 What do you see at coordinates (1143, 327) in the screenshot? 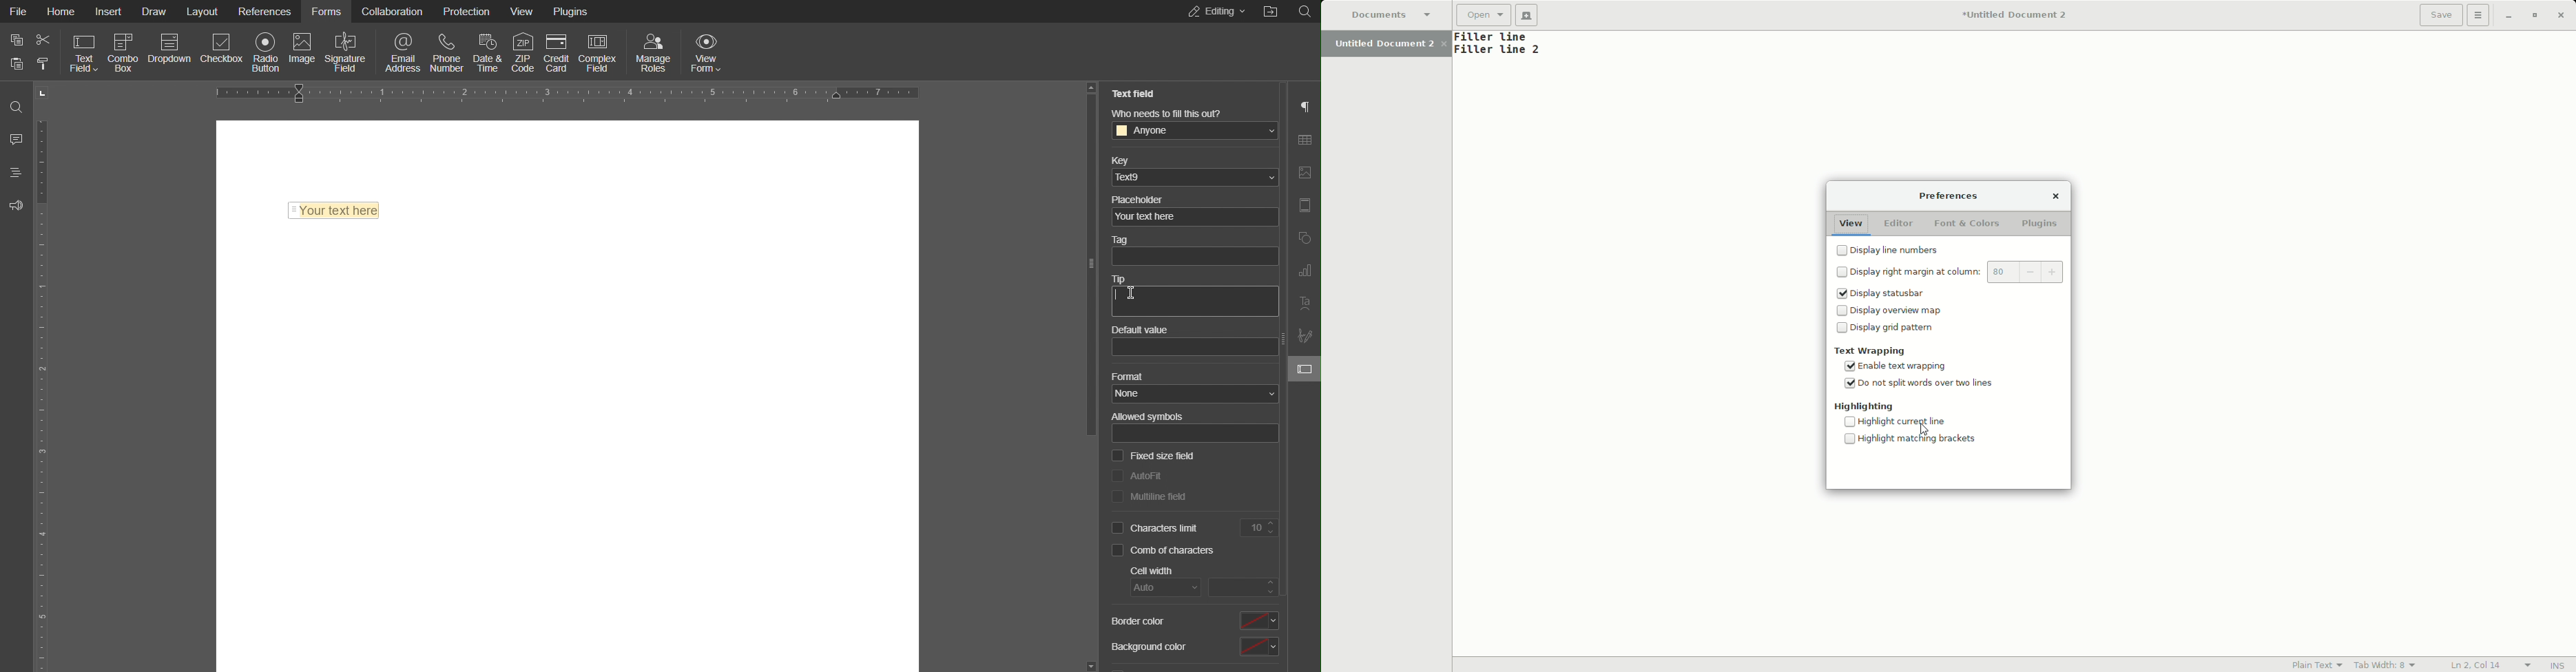
I see `Default value` at bounding box center [1143, 327].